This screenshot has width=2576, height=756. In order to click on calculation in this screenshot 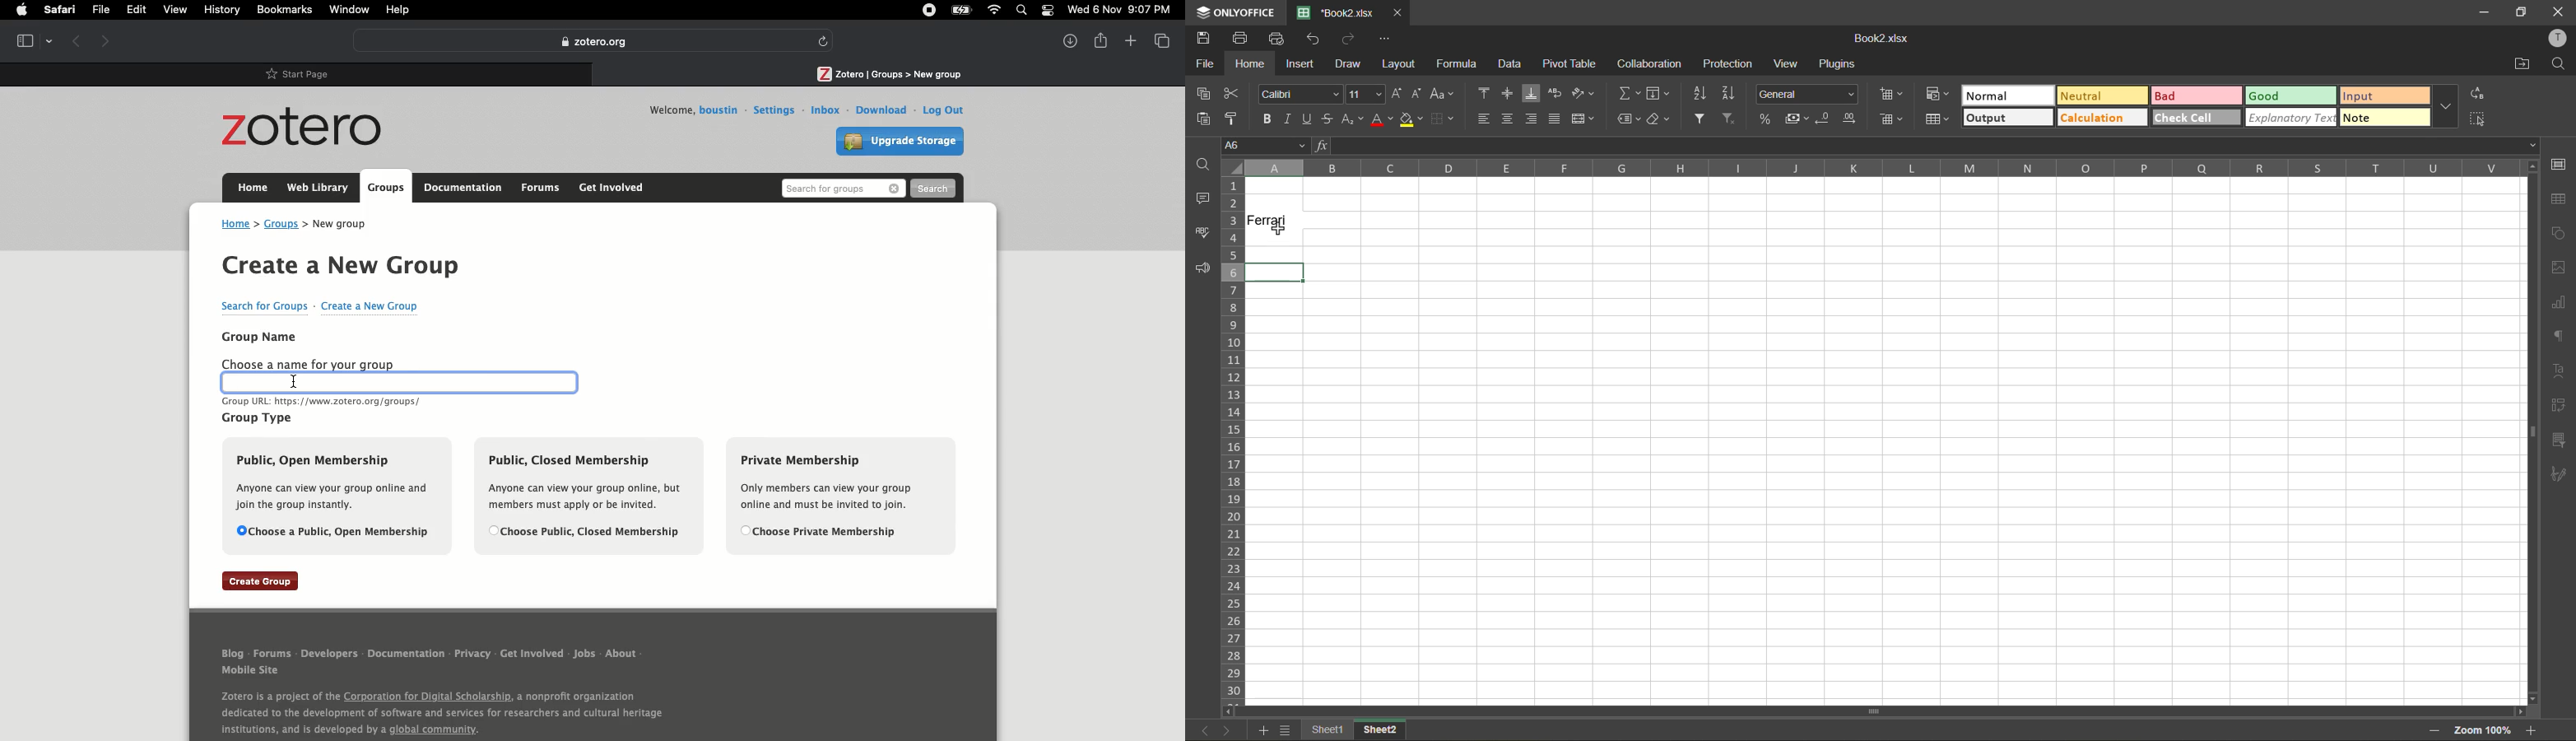, I will do `click(2102, 118)`.